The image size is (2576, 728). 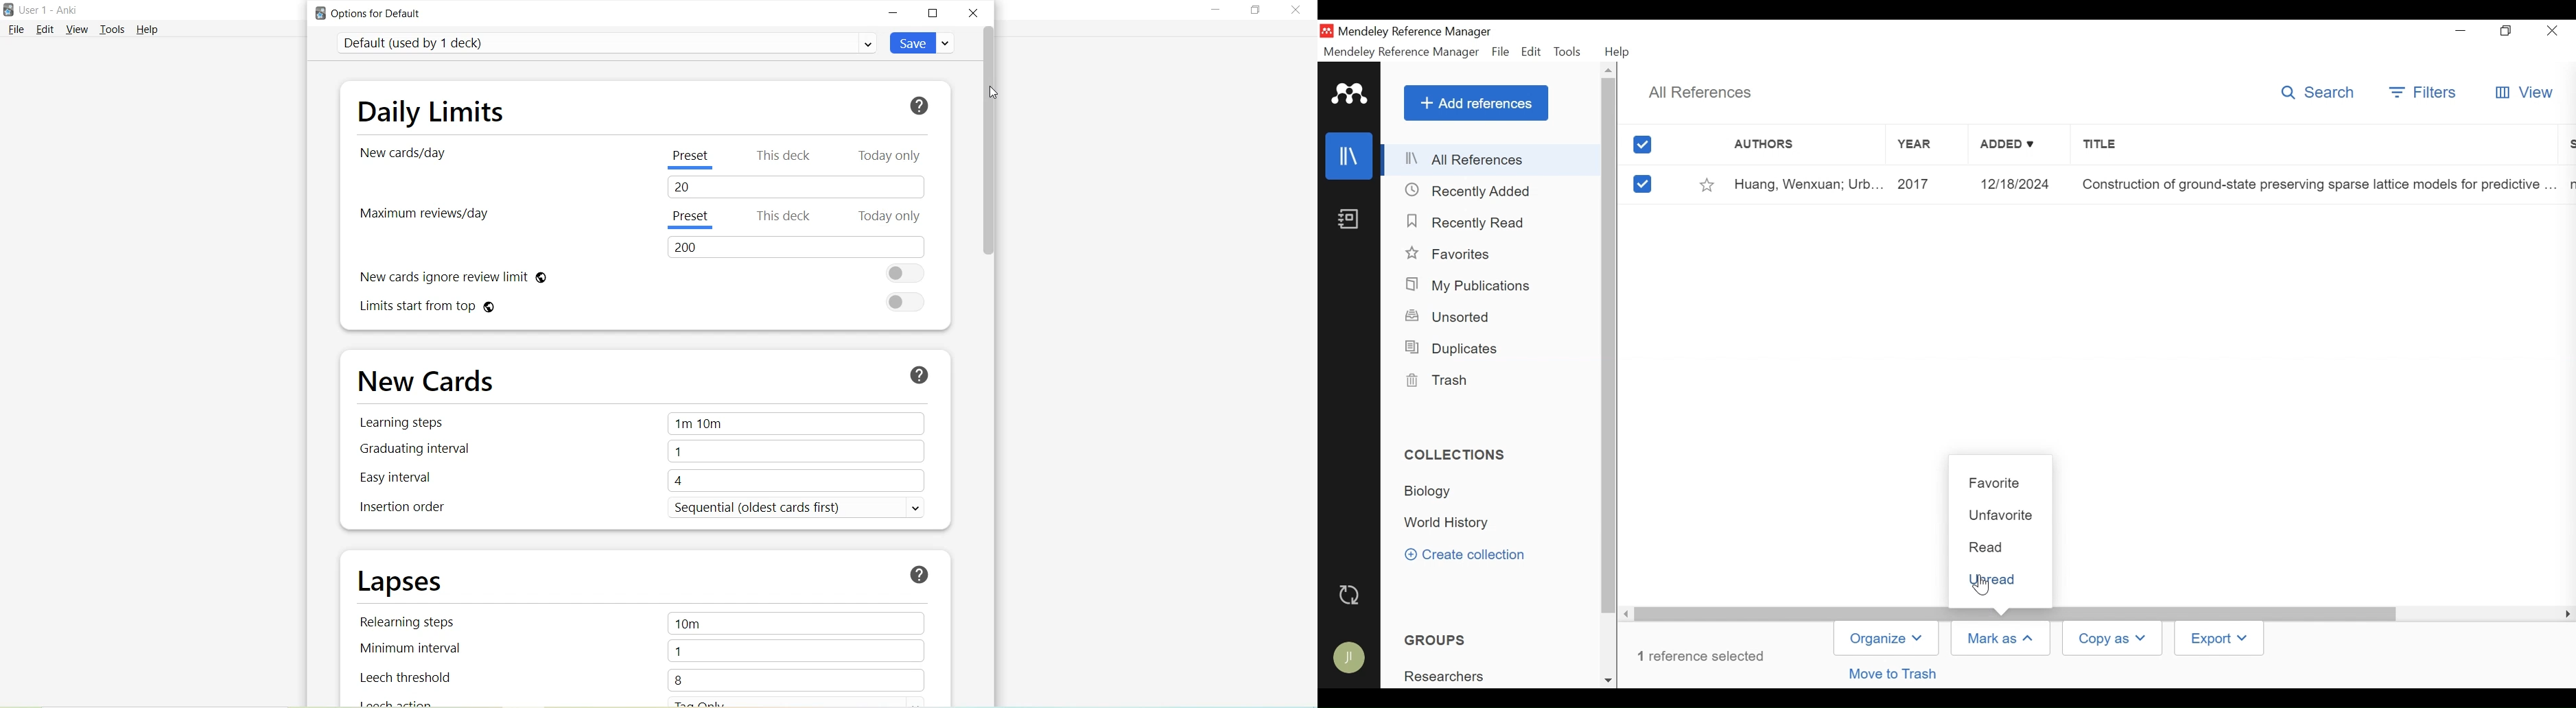 What do you see at coordinates (1216, 11) in the screenshot?
I see `Minimize` at bounding box center [1216, 11].